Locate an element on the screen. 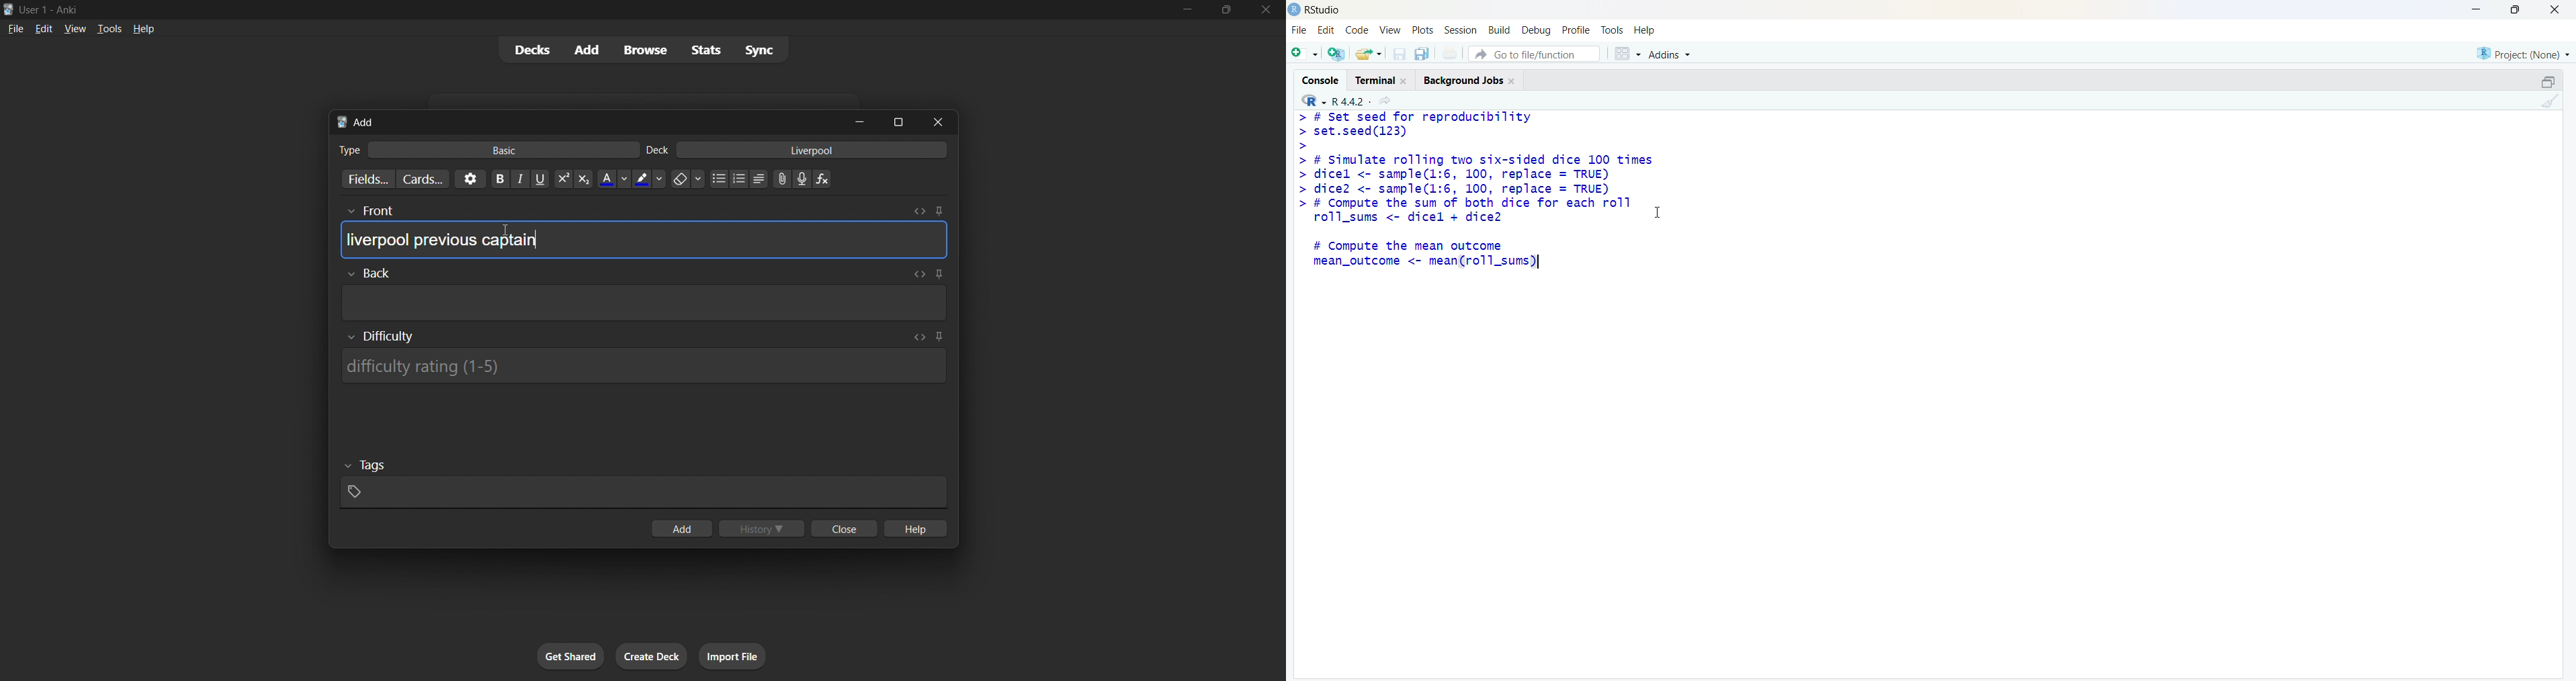  view is located at coordinates (1390, 30).